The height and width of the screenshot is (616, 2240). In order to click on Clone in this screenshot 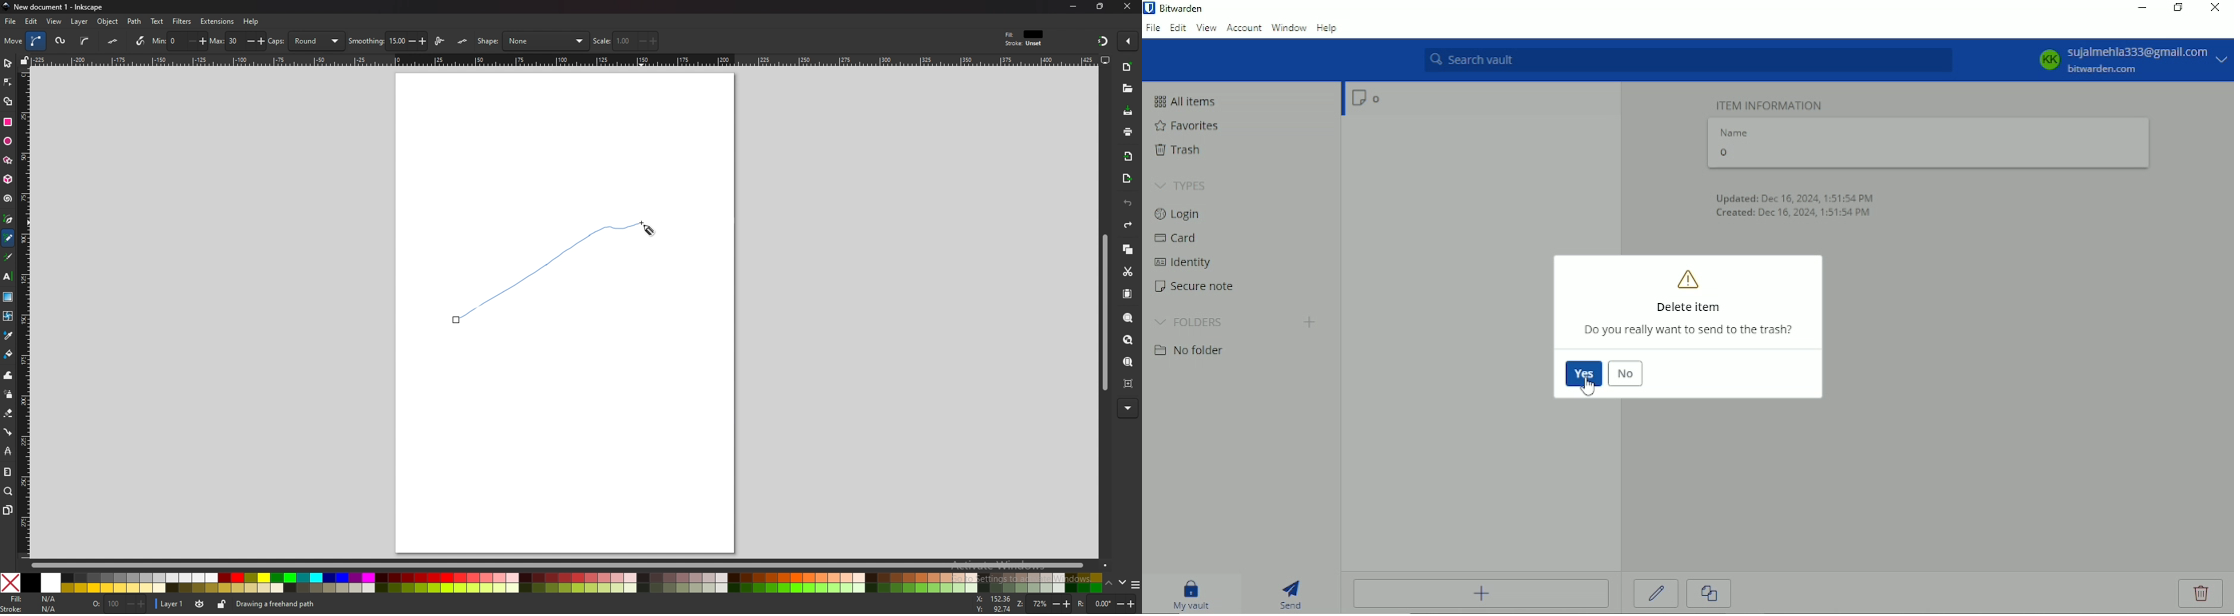, I will do `click(1710, 595)`.